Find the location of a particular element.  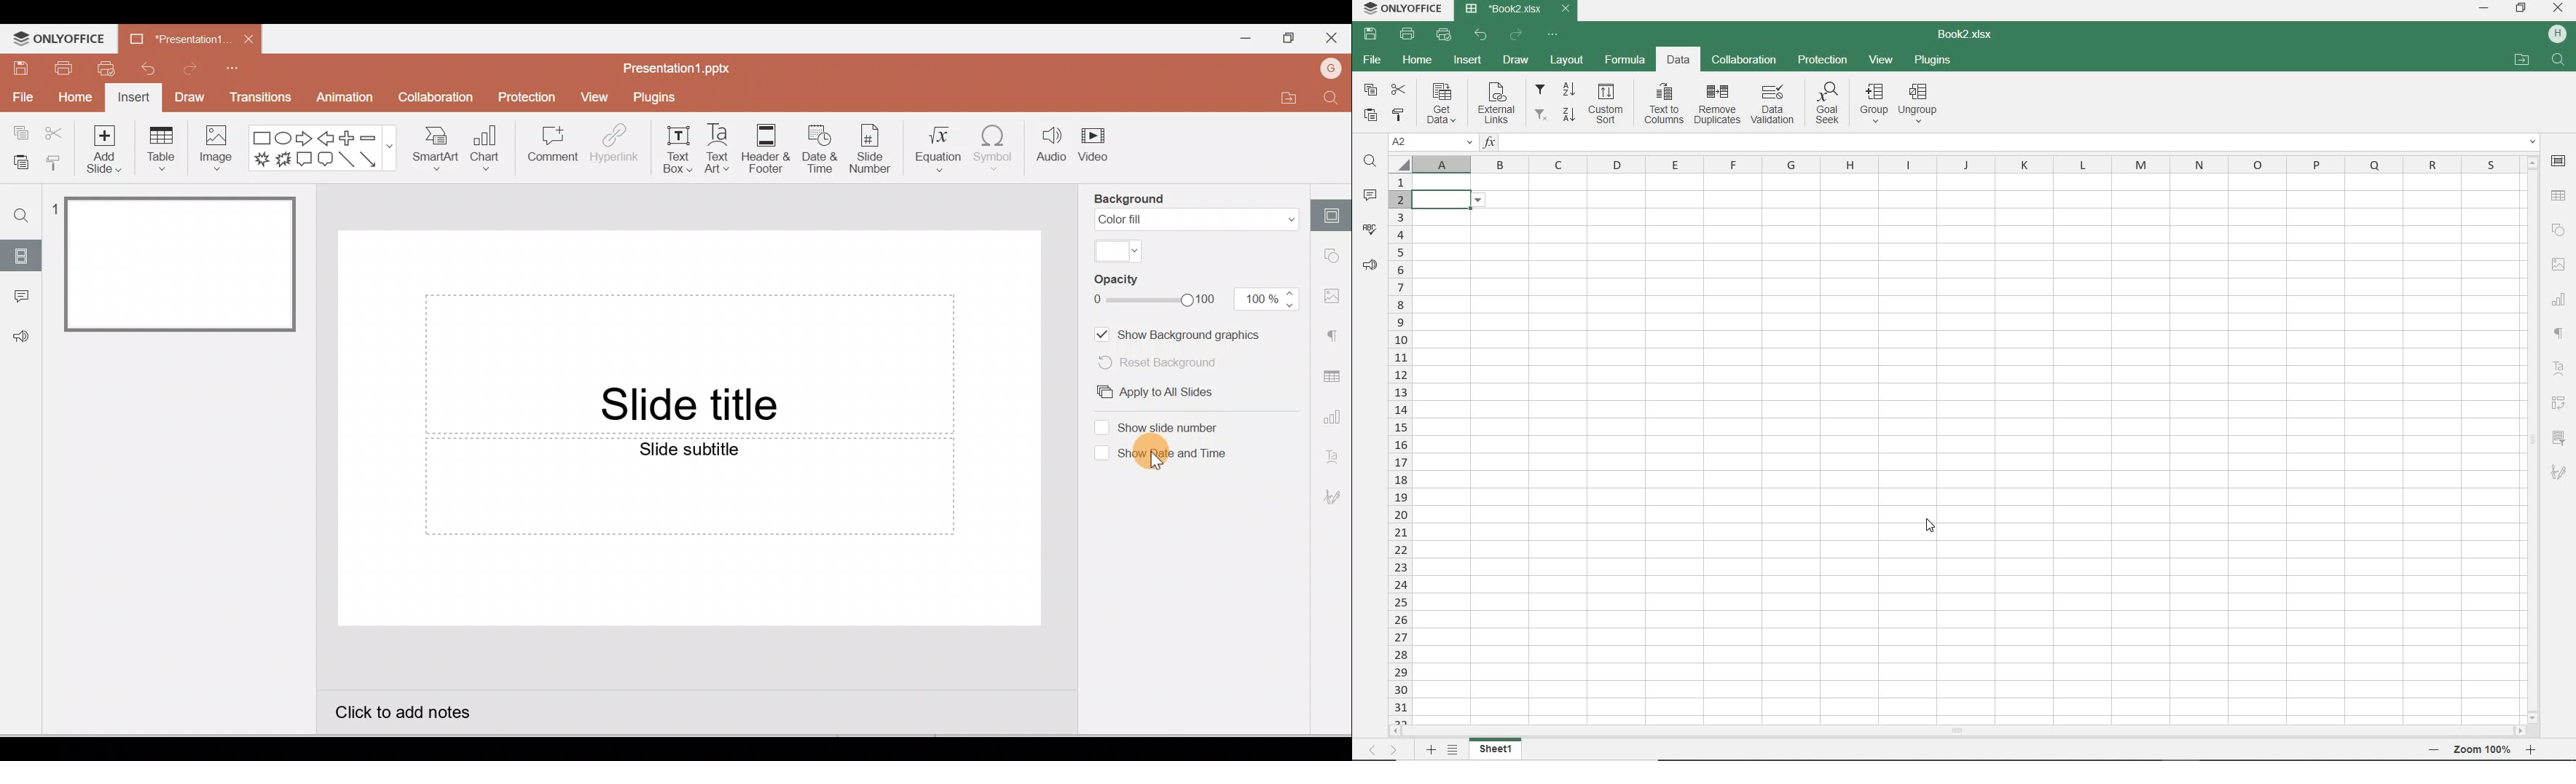

Right arrow is located at coordinates (304, 137).